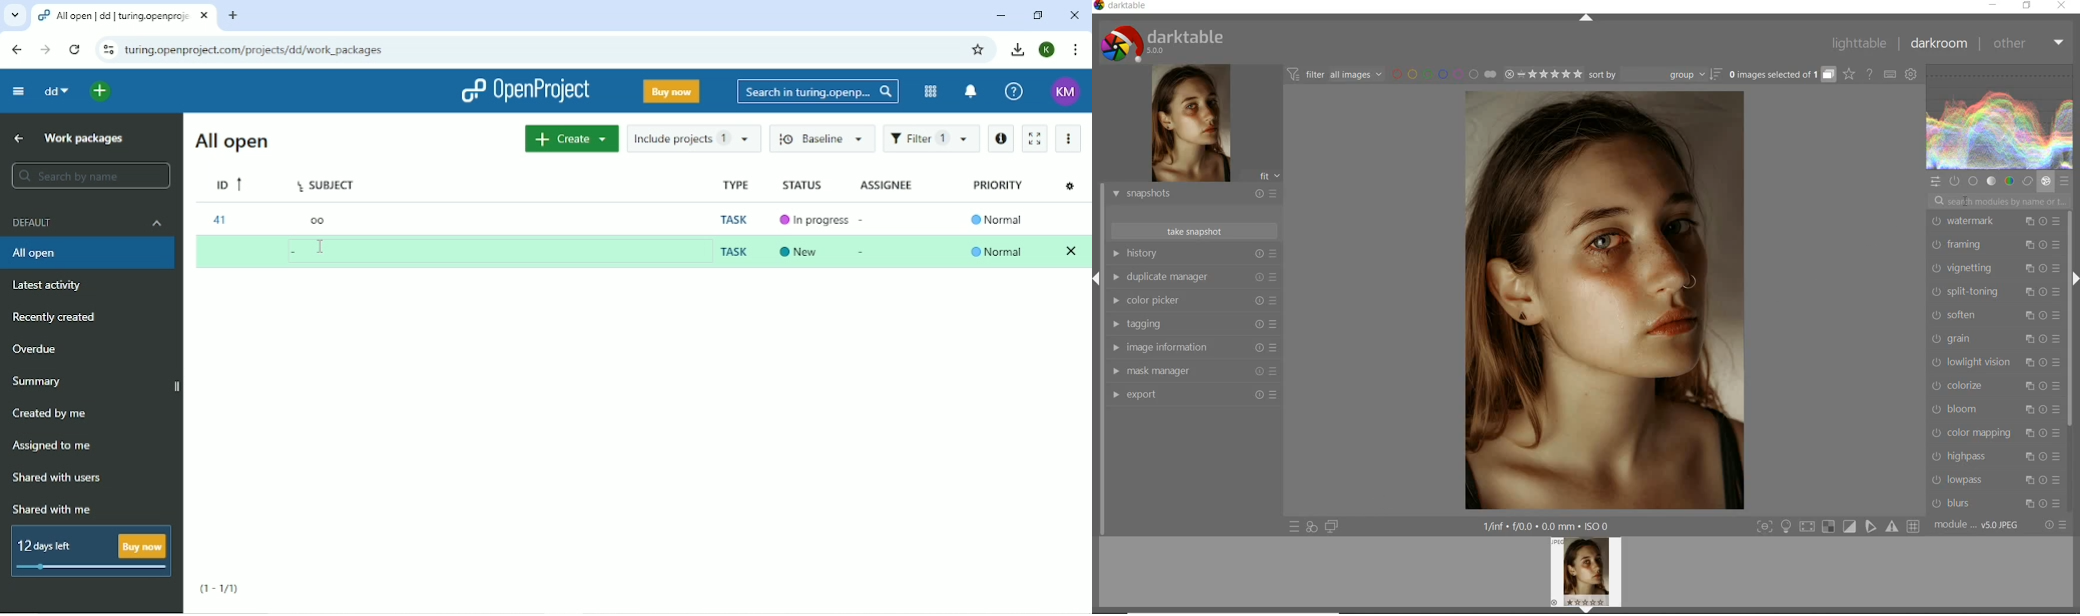  Describe the element at coordinates (227, 184) in the screenshot. I see `ID` at that location.